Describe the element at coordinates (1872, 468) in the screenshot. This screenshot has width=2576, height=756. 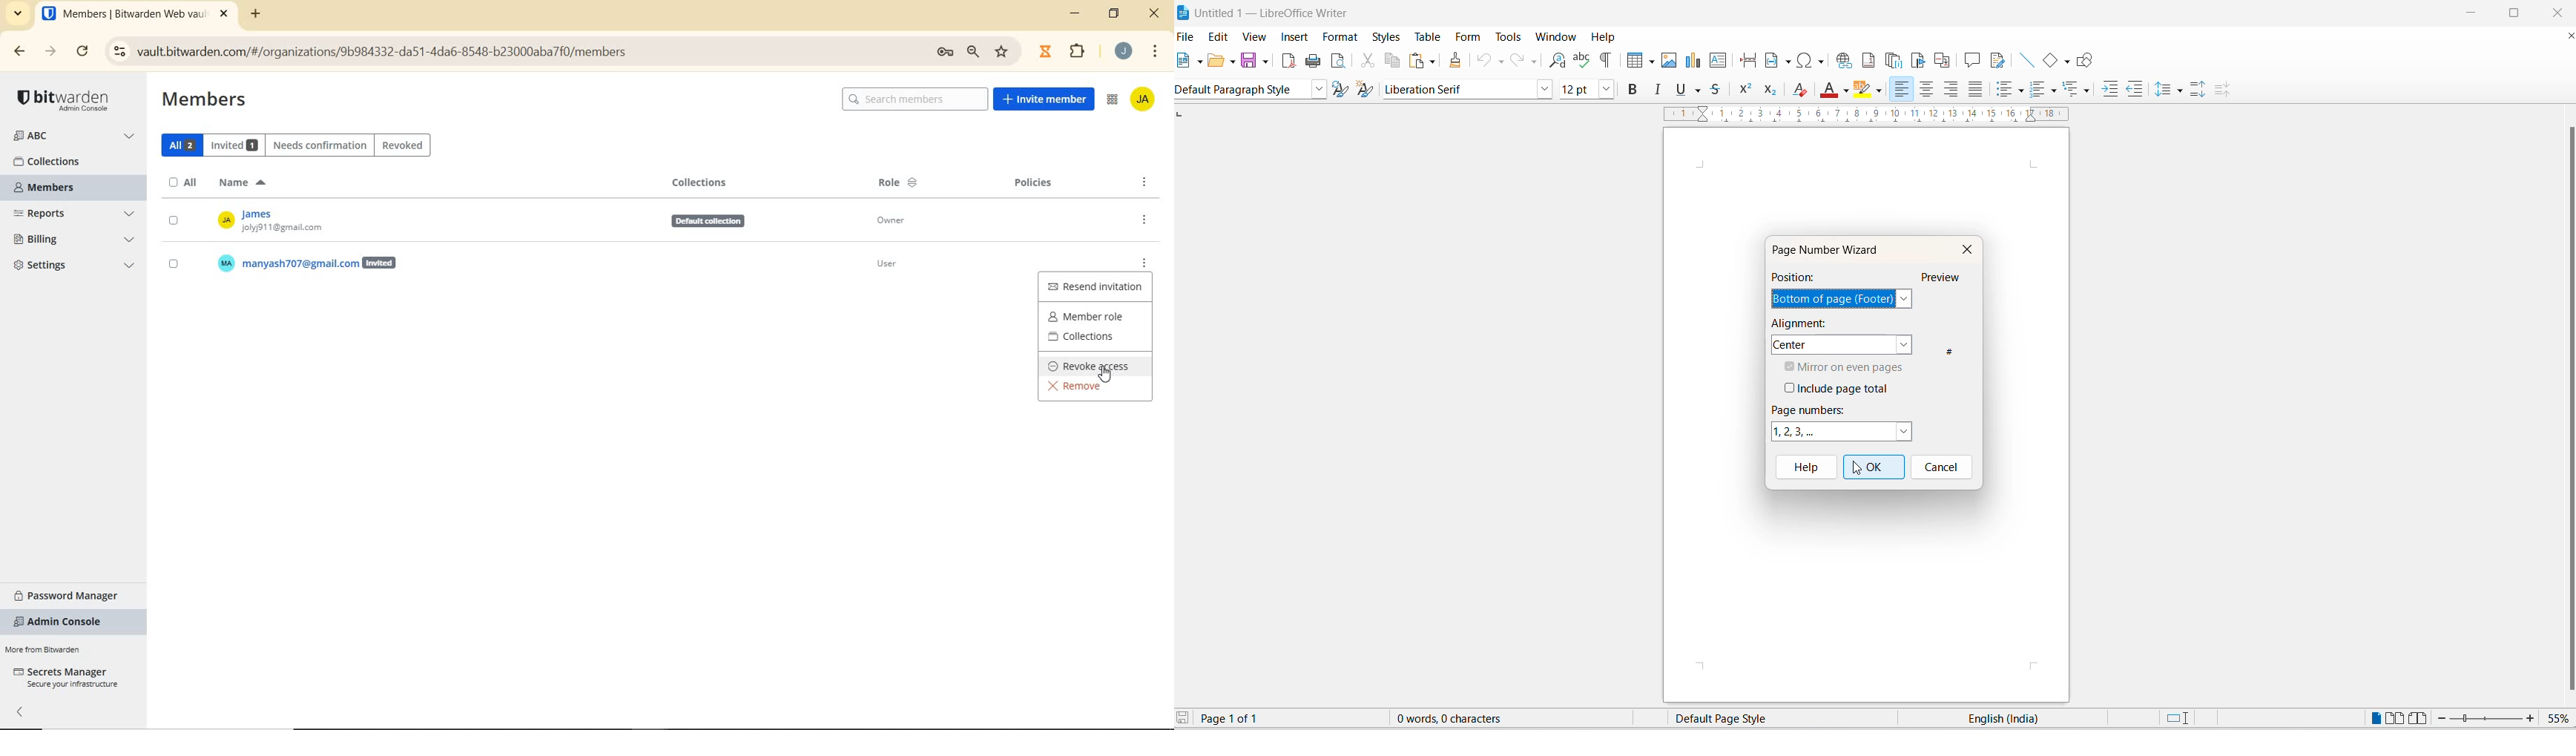
I see `ok` at that location.